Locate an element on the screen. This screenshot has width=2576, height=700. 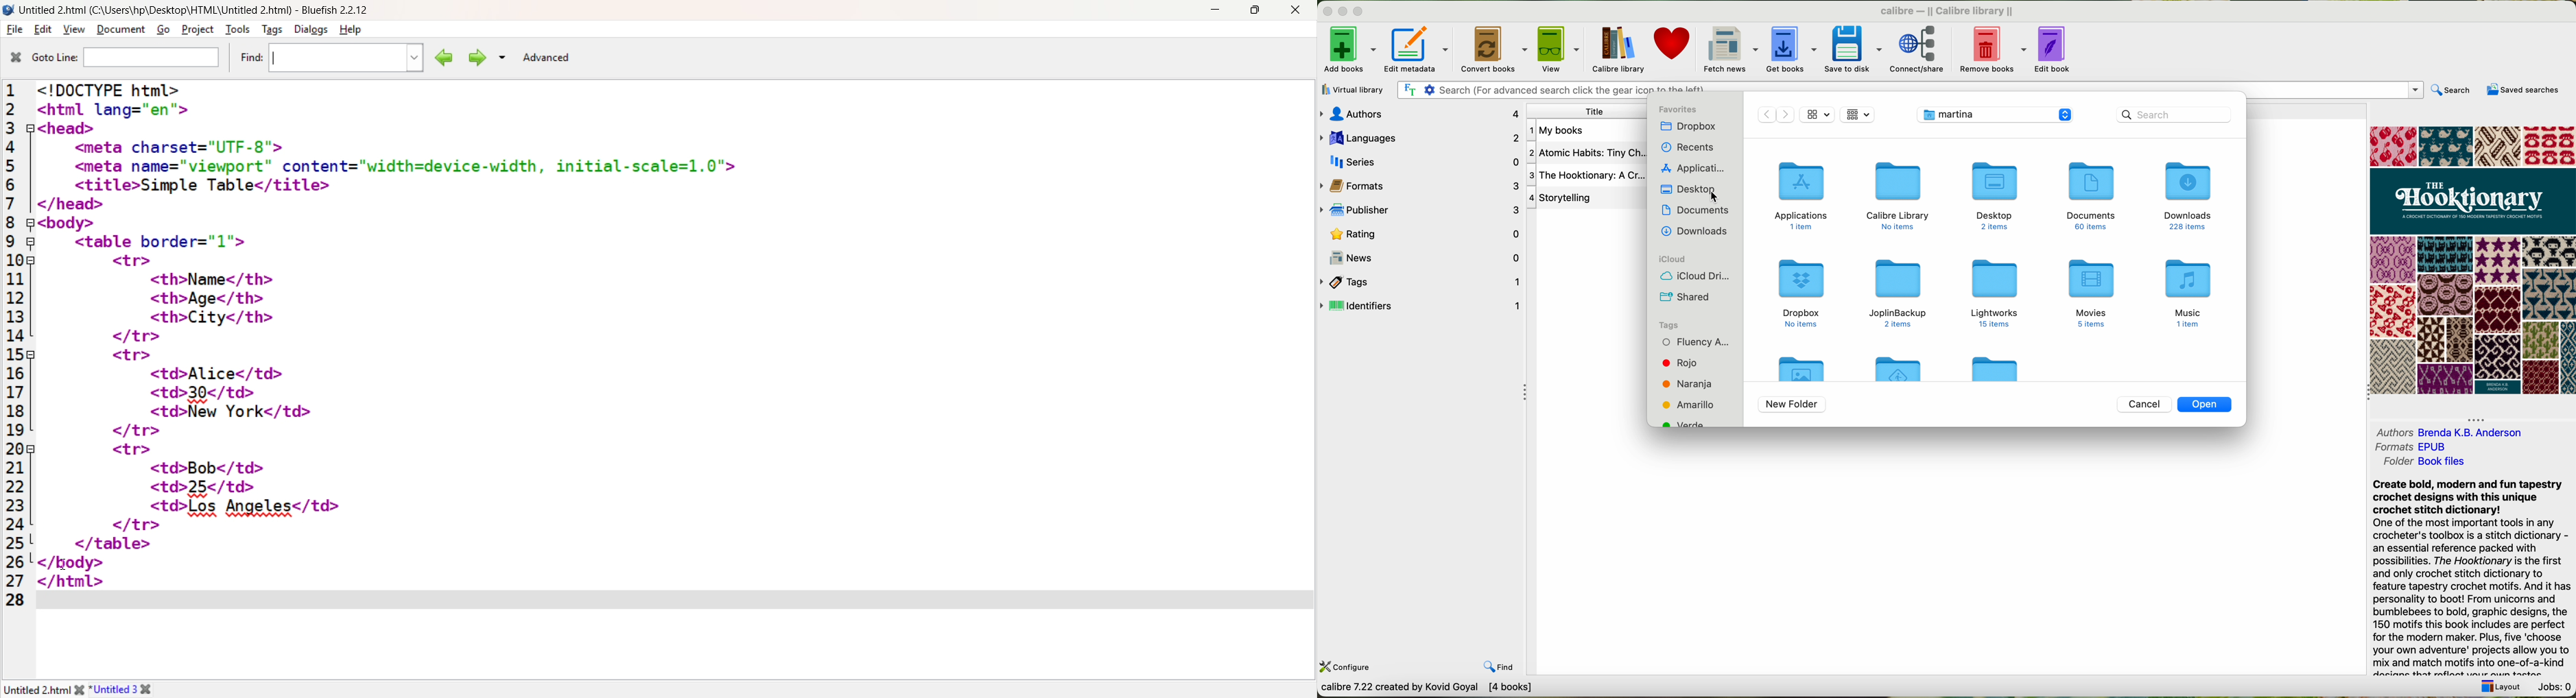
Create bold, modern and fun tapestry
crochet designs with this unique
crochet stitch dictionary!

One of the most important tools in any
crocheter's toolbox is a stitch dictionary -
an essential reference packed with
possibilities. The Hooktionary is the first
and only crochet stitch dictionary to
feature tapestry crochet motifs. And it has
personality to boot! From unicorns and
bumblebees to bold, graphic designs, the
150 motifs this book includes are perfect
for the modern maker. Plus, five ‘choose
your own adventure' projects allow you to
mix and match motifs into one-of-a-kind
anise Slant mwablasnt 2am 00 Siam Pandan is located at coordinates (2465, 575).